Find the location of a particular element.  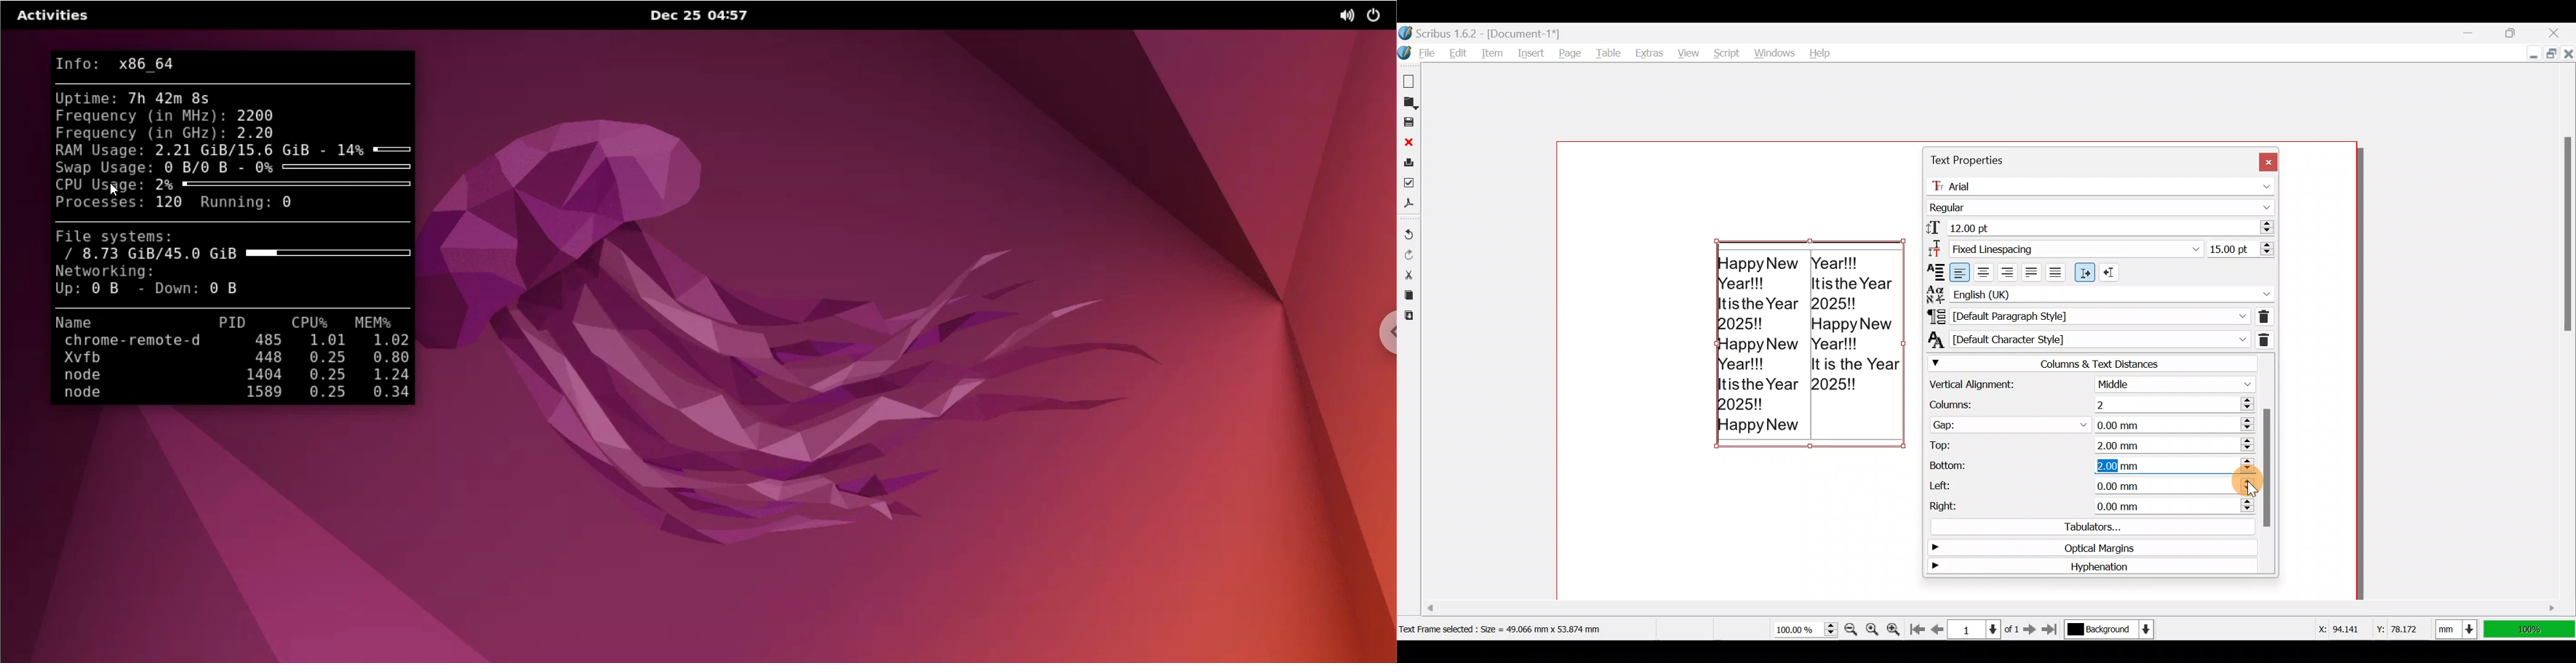

Help is located at coordinates (1818, 50).